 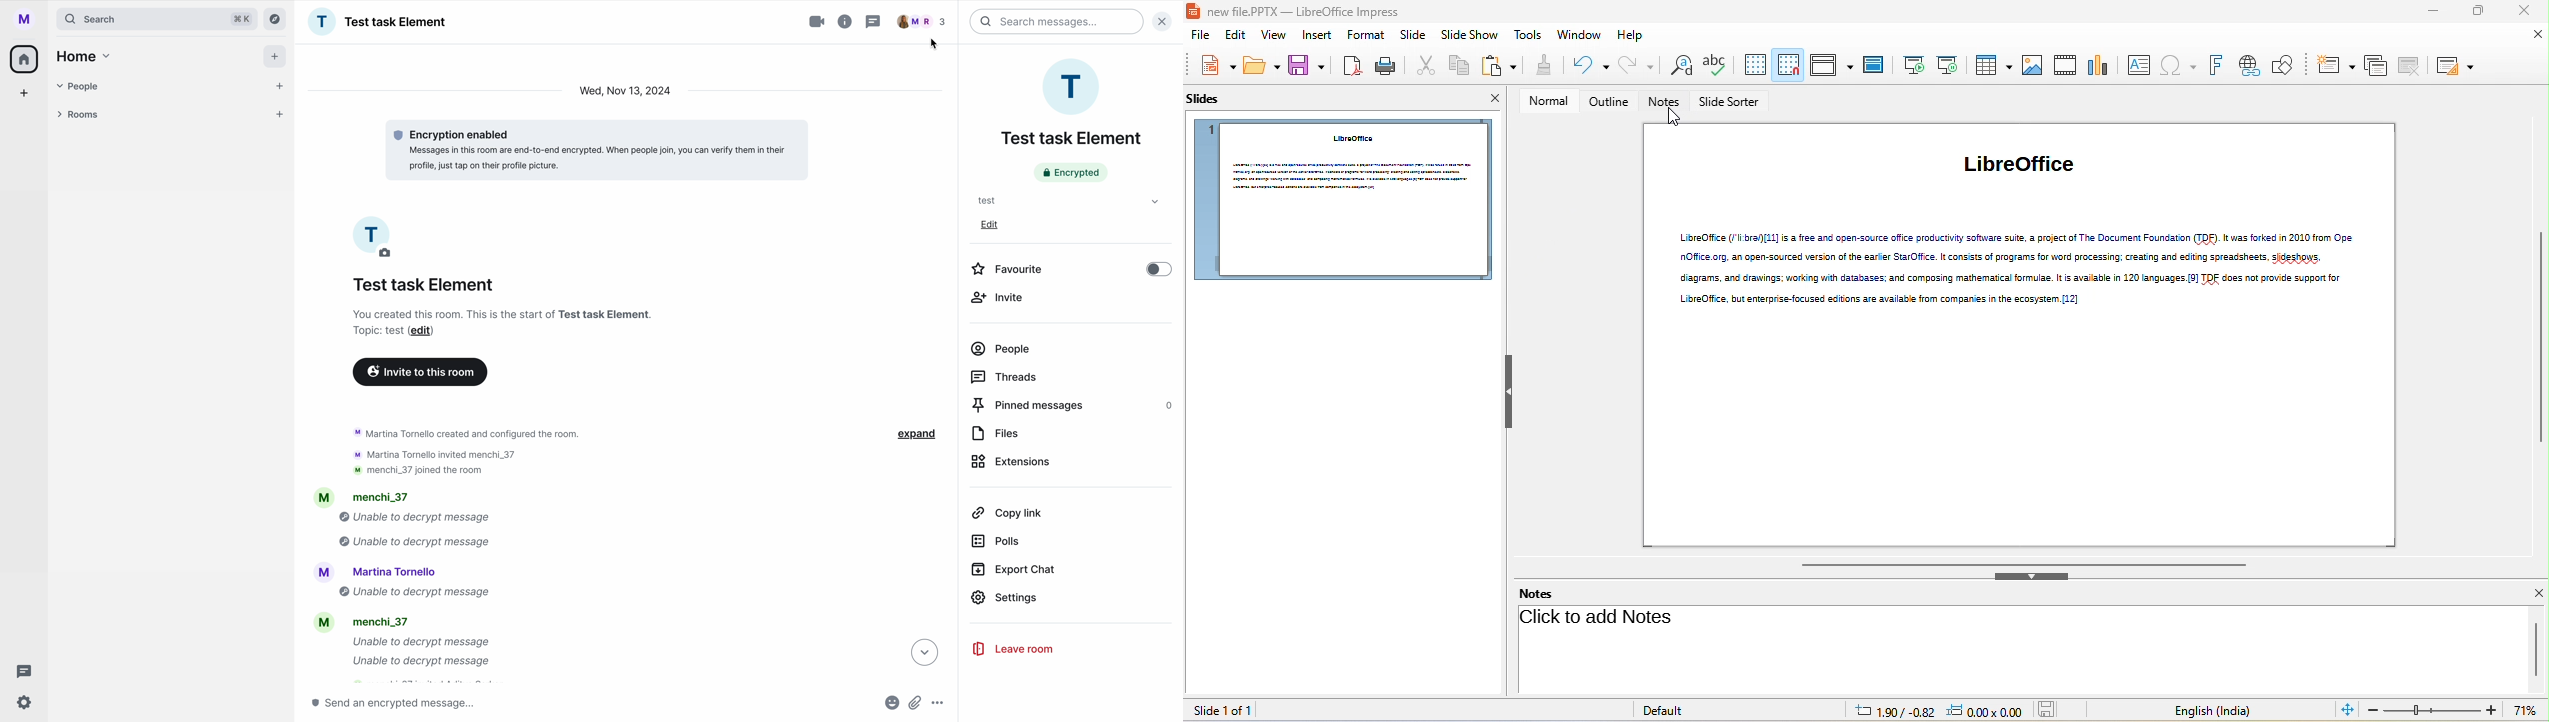 What do you see at coordinates (1530, 36) in the screenshot?
I see `tools` at bounding box center [1530, 36].